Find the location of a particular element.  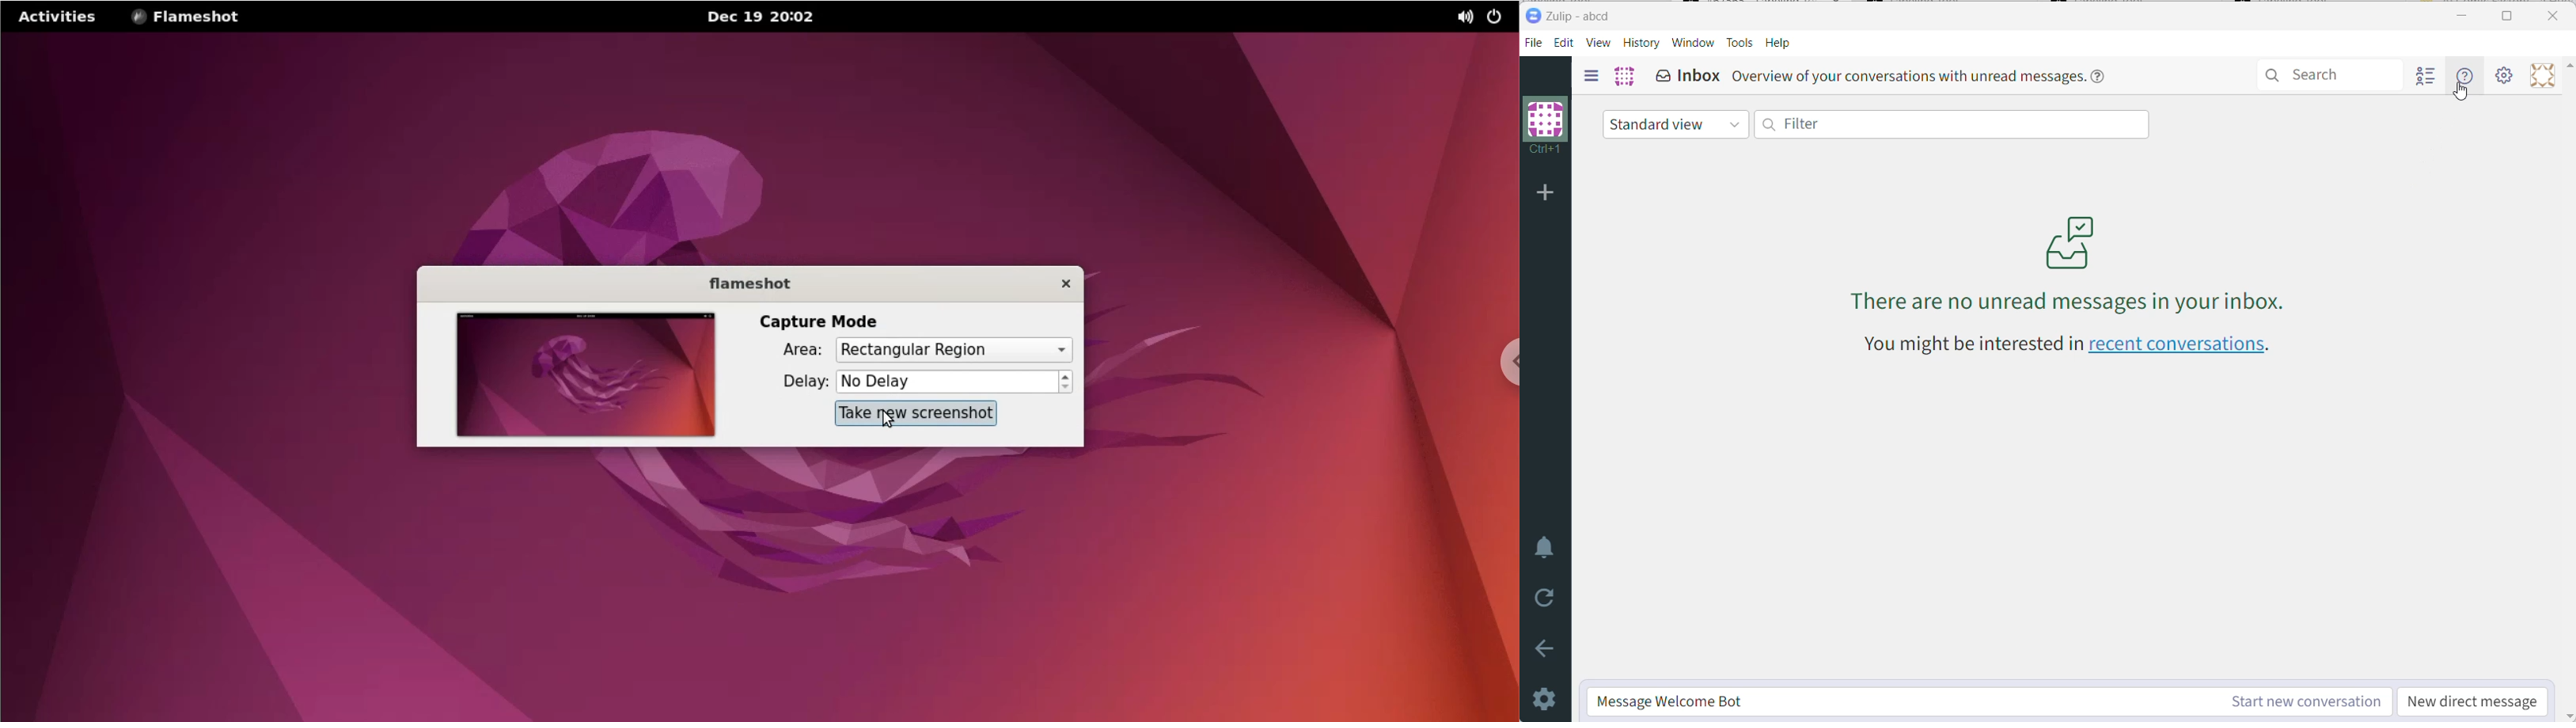

capture mode  is located at coordinates (816, 321).